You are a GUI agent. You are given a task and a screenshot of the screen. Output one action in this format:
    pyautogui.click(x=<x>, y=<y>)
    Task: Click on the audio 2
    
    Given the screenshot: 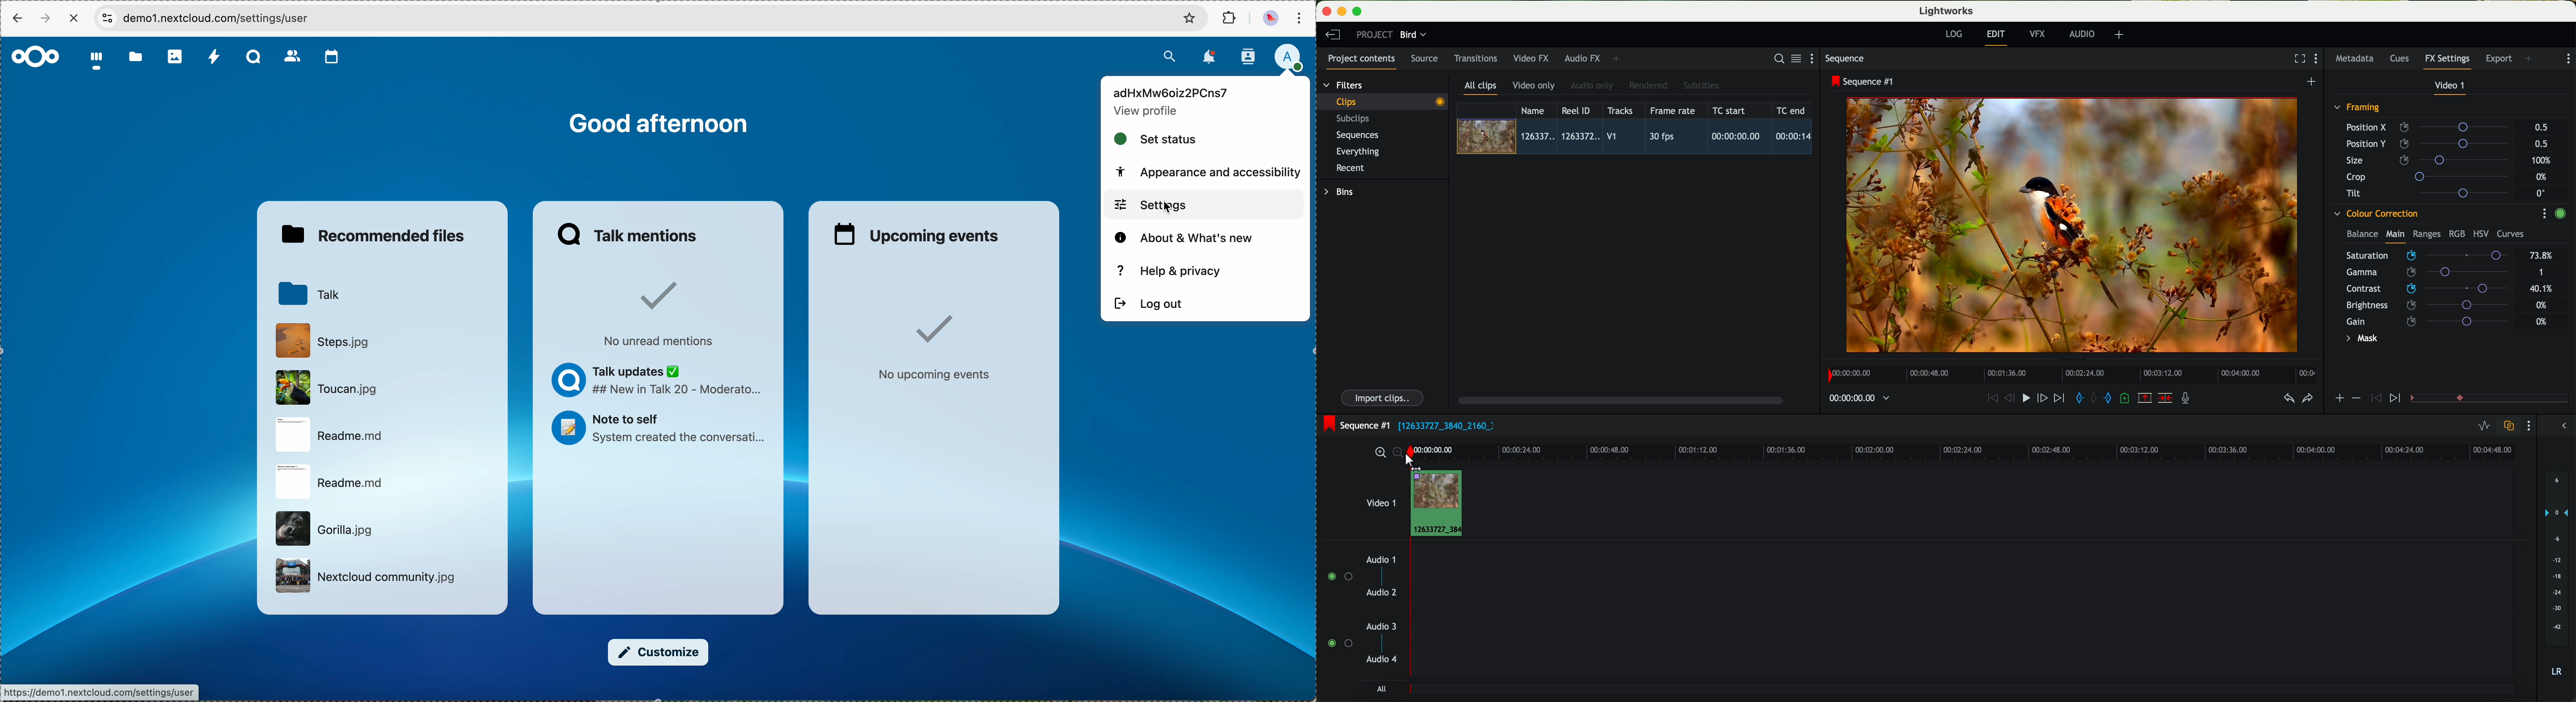 What is the action you would take?
    pyautogui.click(x=1382, y=593)
    